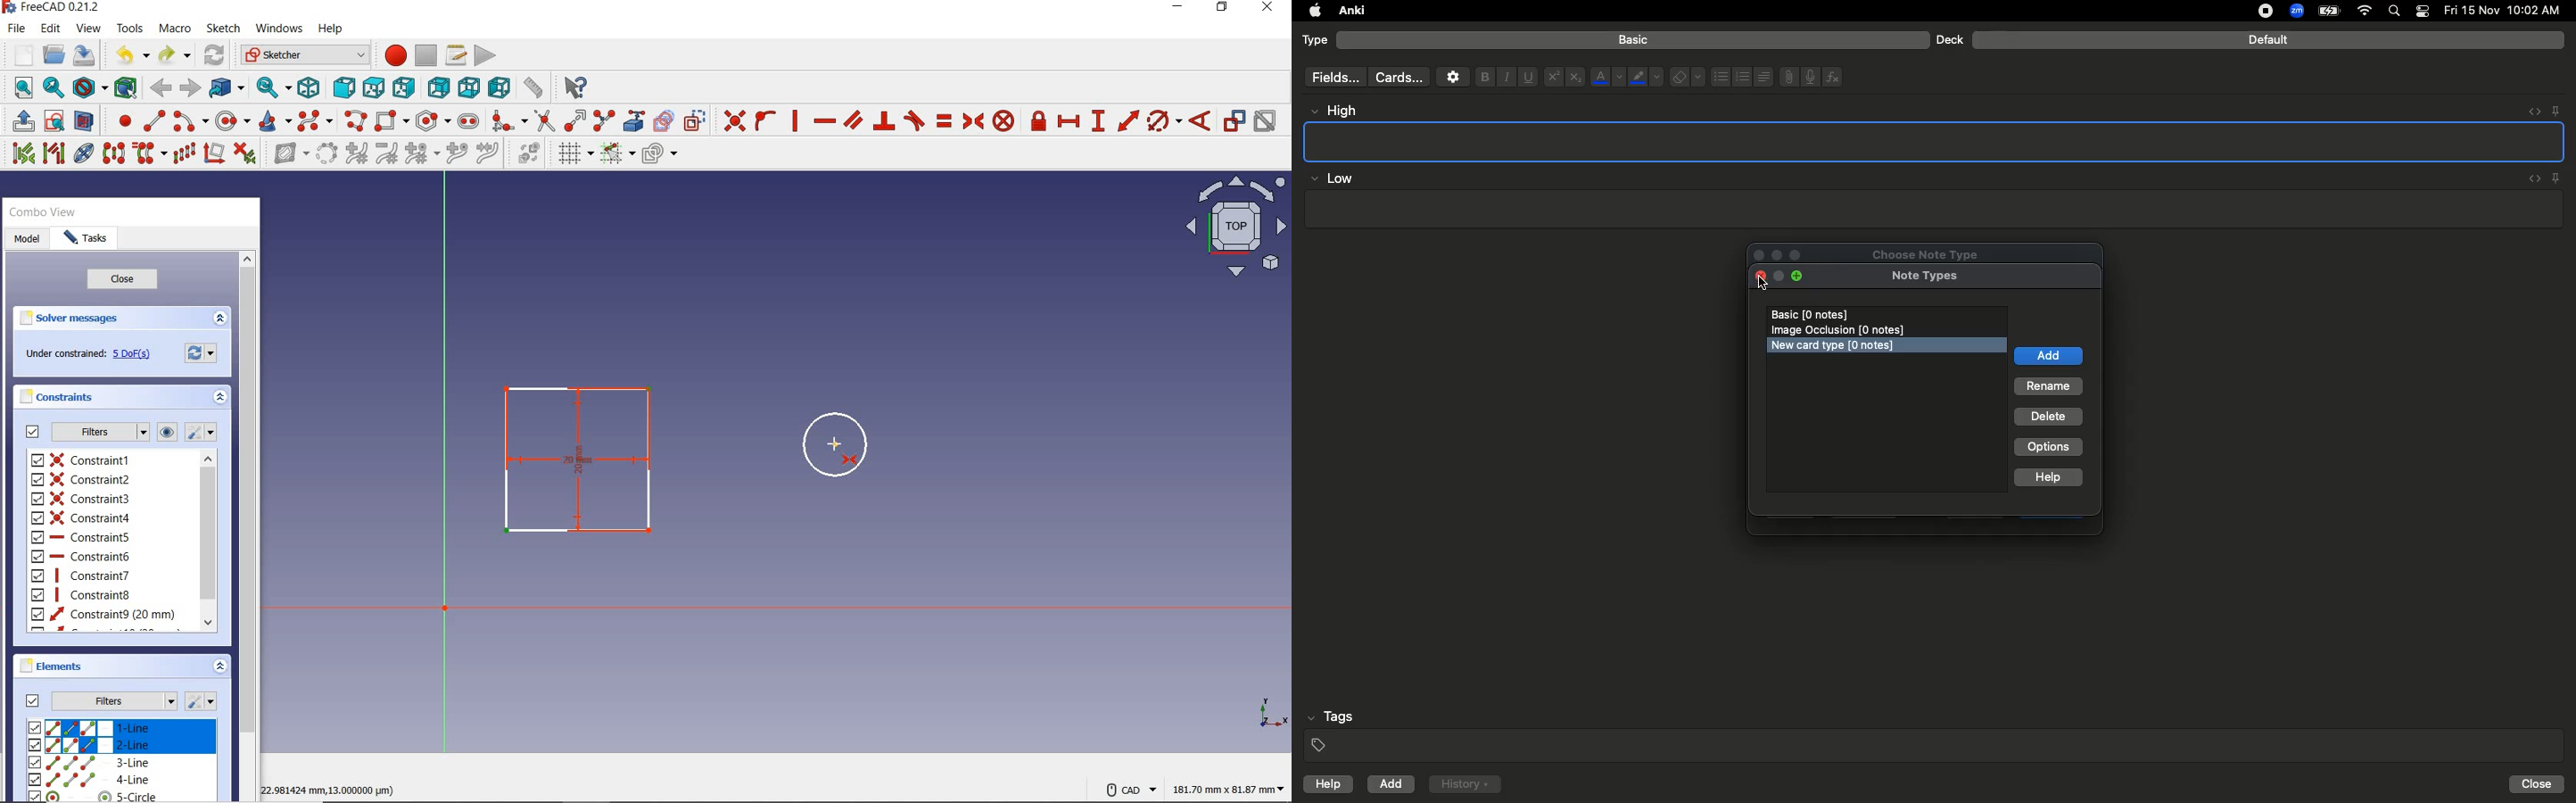  I want to click on History, so click(1465, 784).